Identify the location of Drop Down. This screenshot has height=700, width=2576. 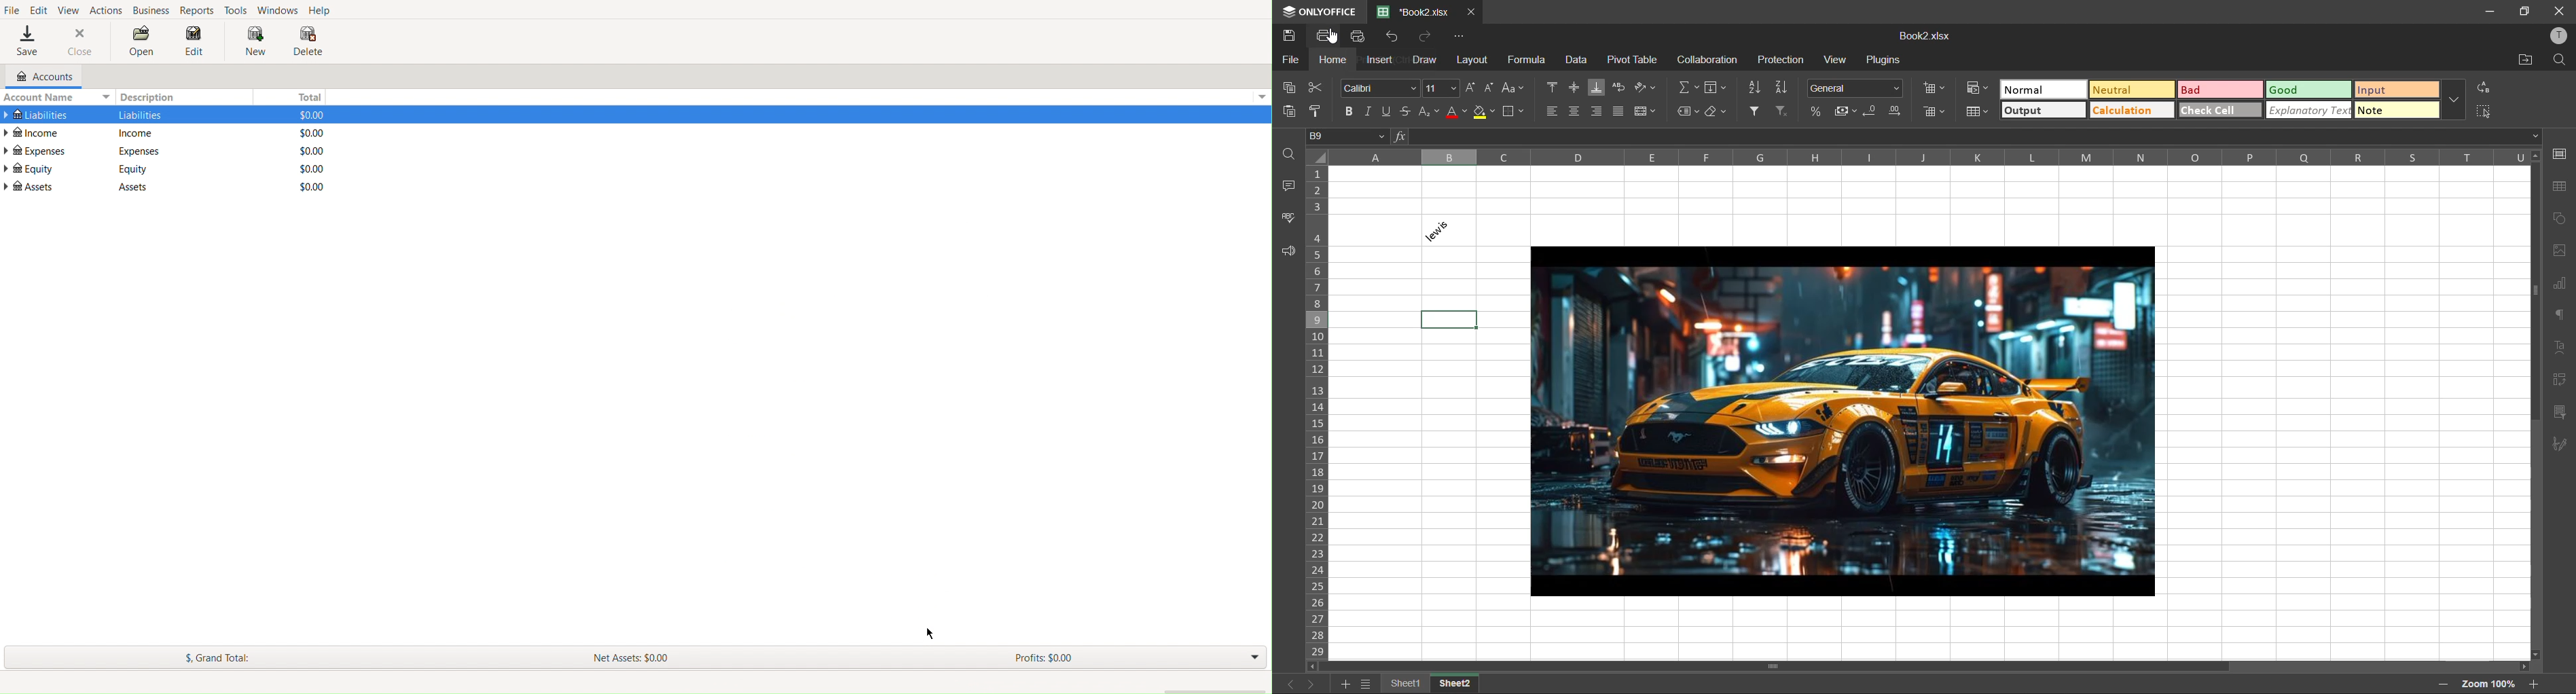
(1253, 658).